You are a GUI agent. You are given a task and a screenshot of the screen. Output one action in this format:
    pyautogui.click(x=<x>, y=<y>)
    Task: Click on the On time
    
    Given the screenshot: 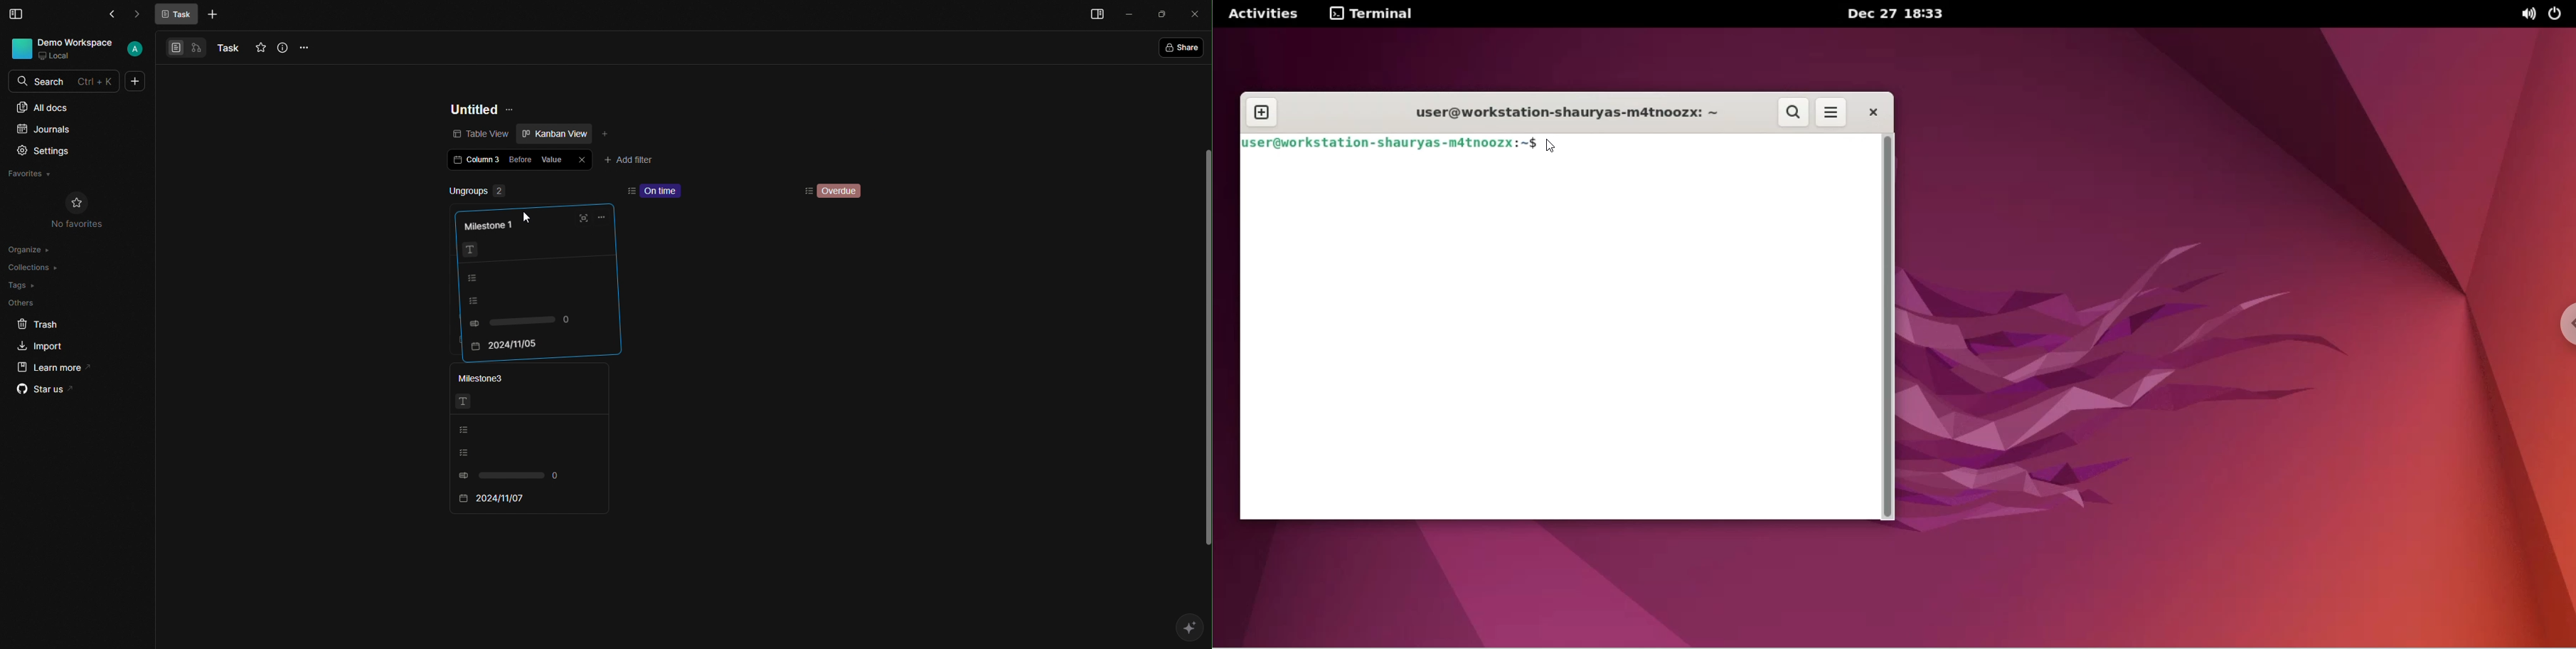 What is the action you would take?
    pyautogui.click(x=663, y=191)
    